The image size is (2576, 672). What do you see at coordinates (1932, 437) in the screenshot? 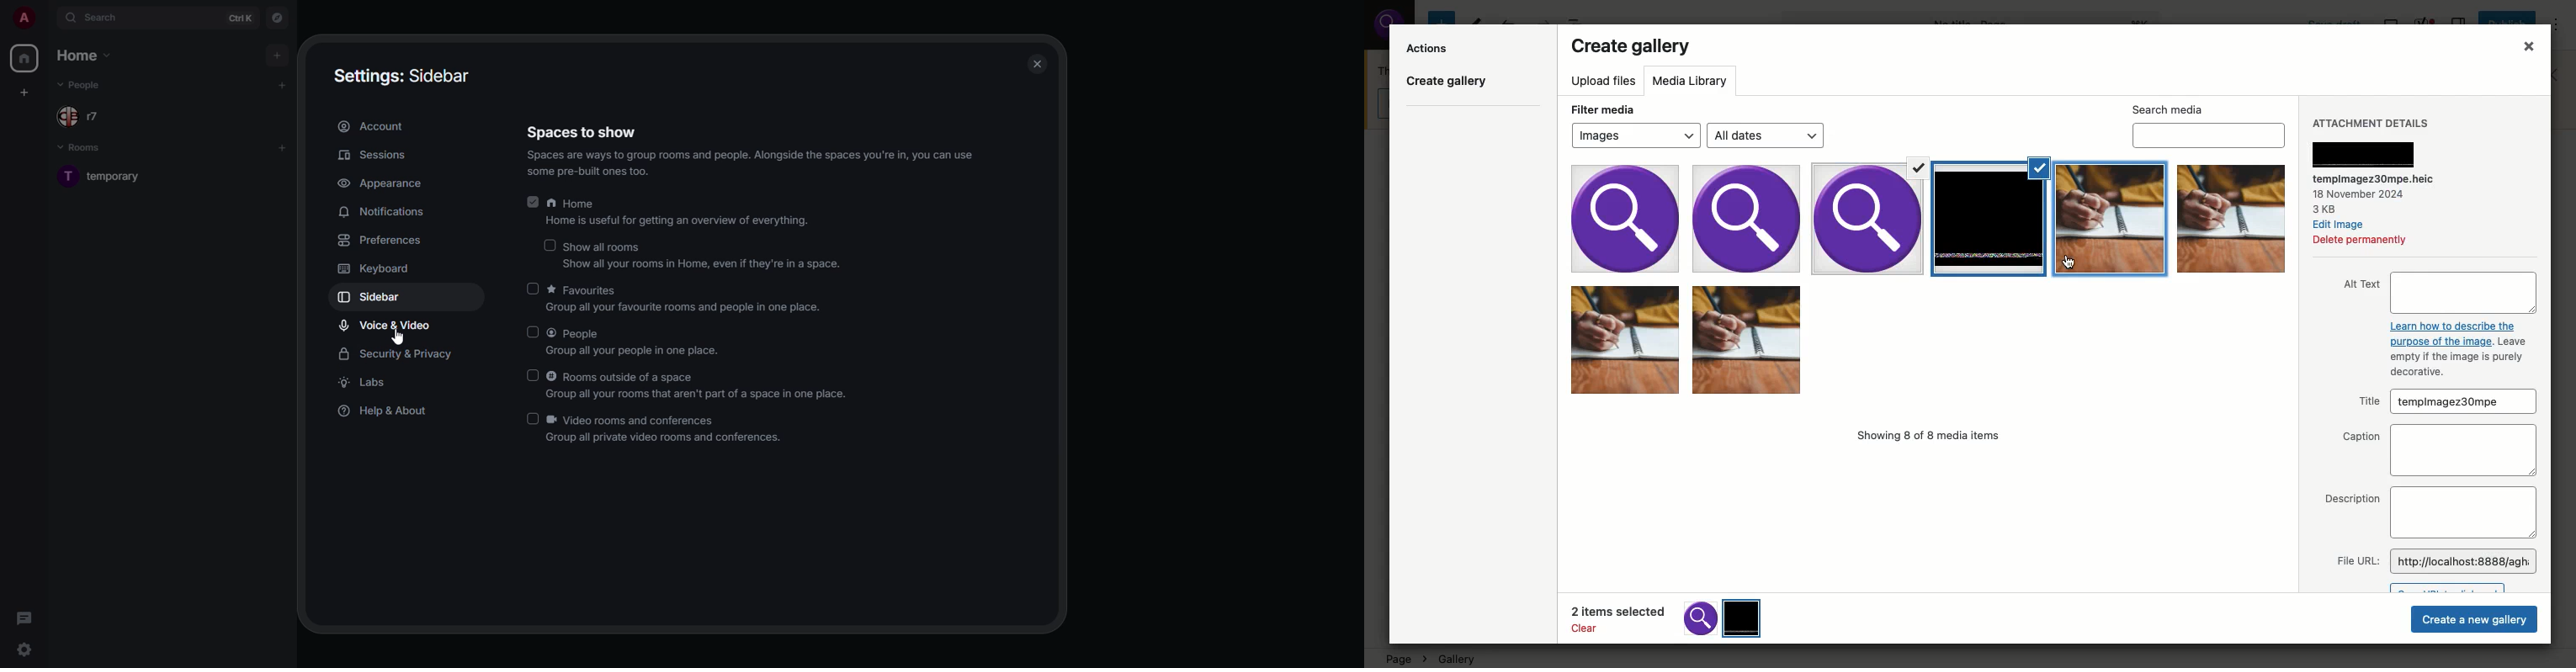
I see `Showing 8 of 8 media items` at bounding box center [1932, 437].